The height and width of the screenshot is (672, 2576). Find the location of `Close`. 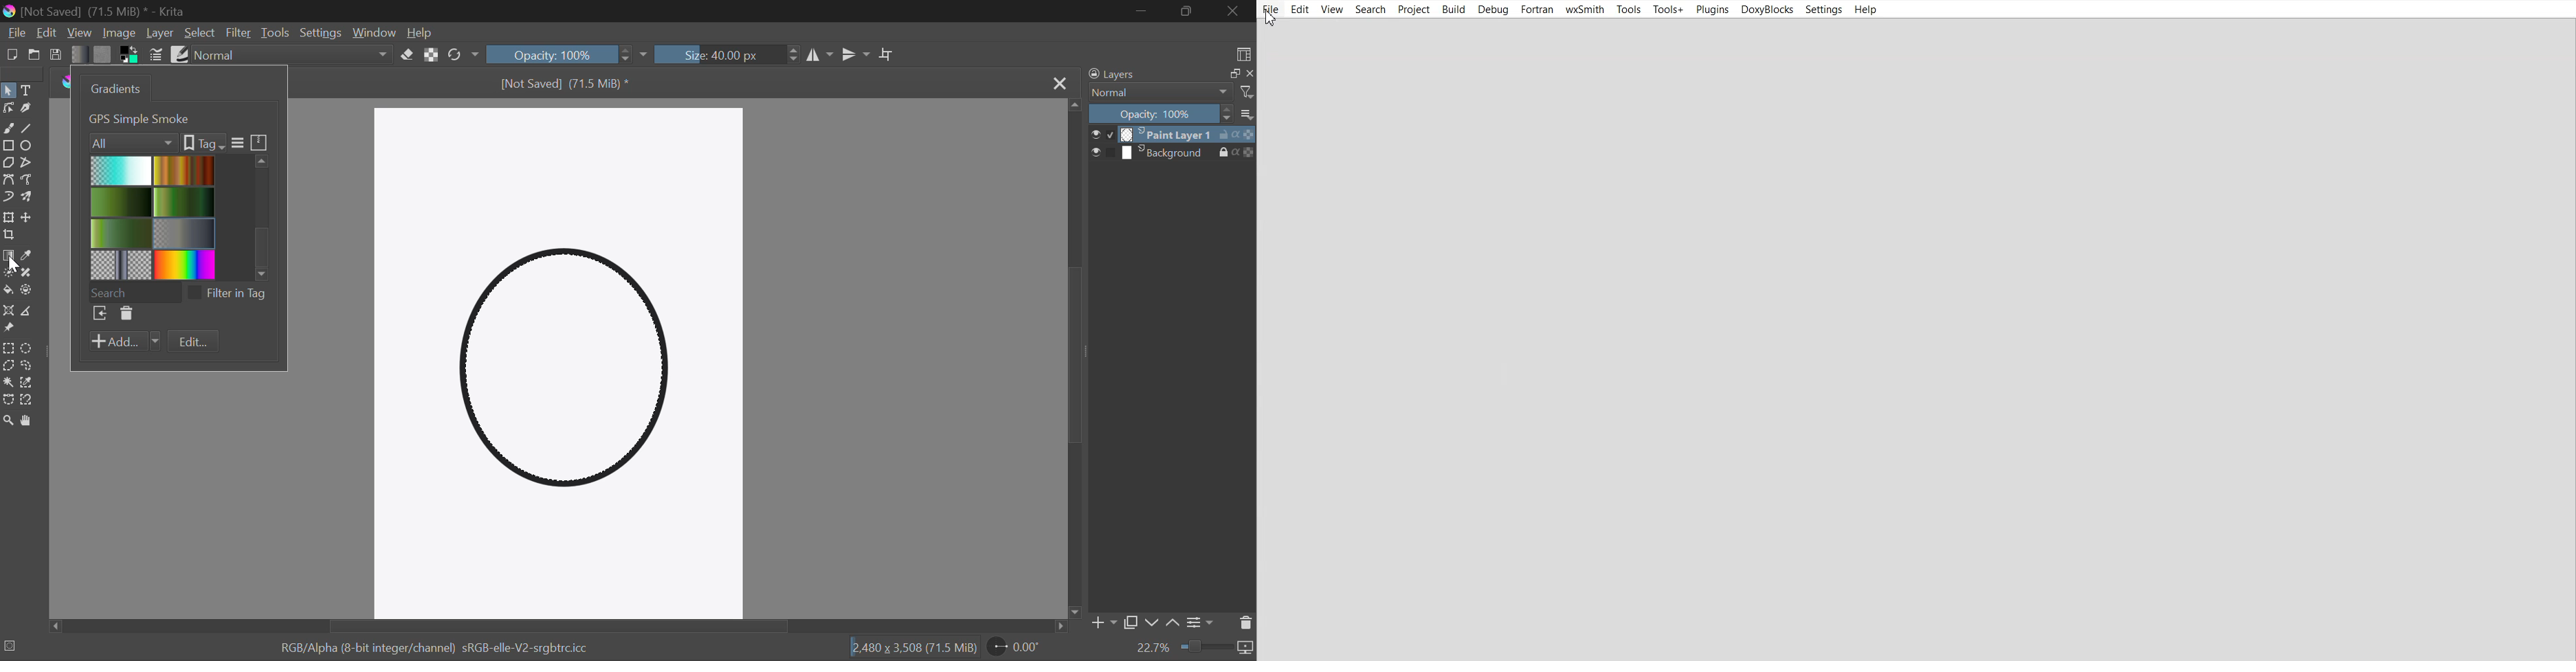

Close is located at coordinates (1237, 12).